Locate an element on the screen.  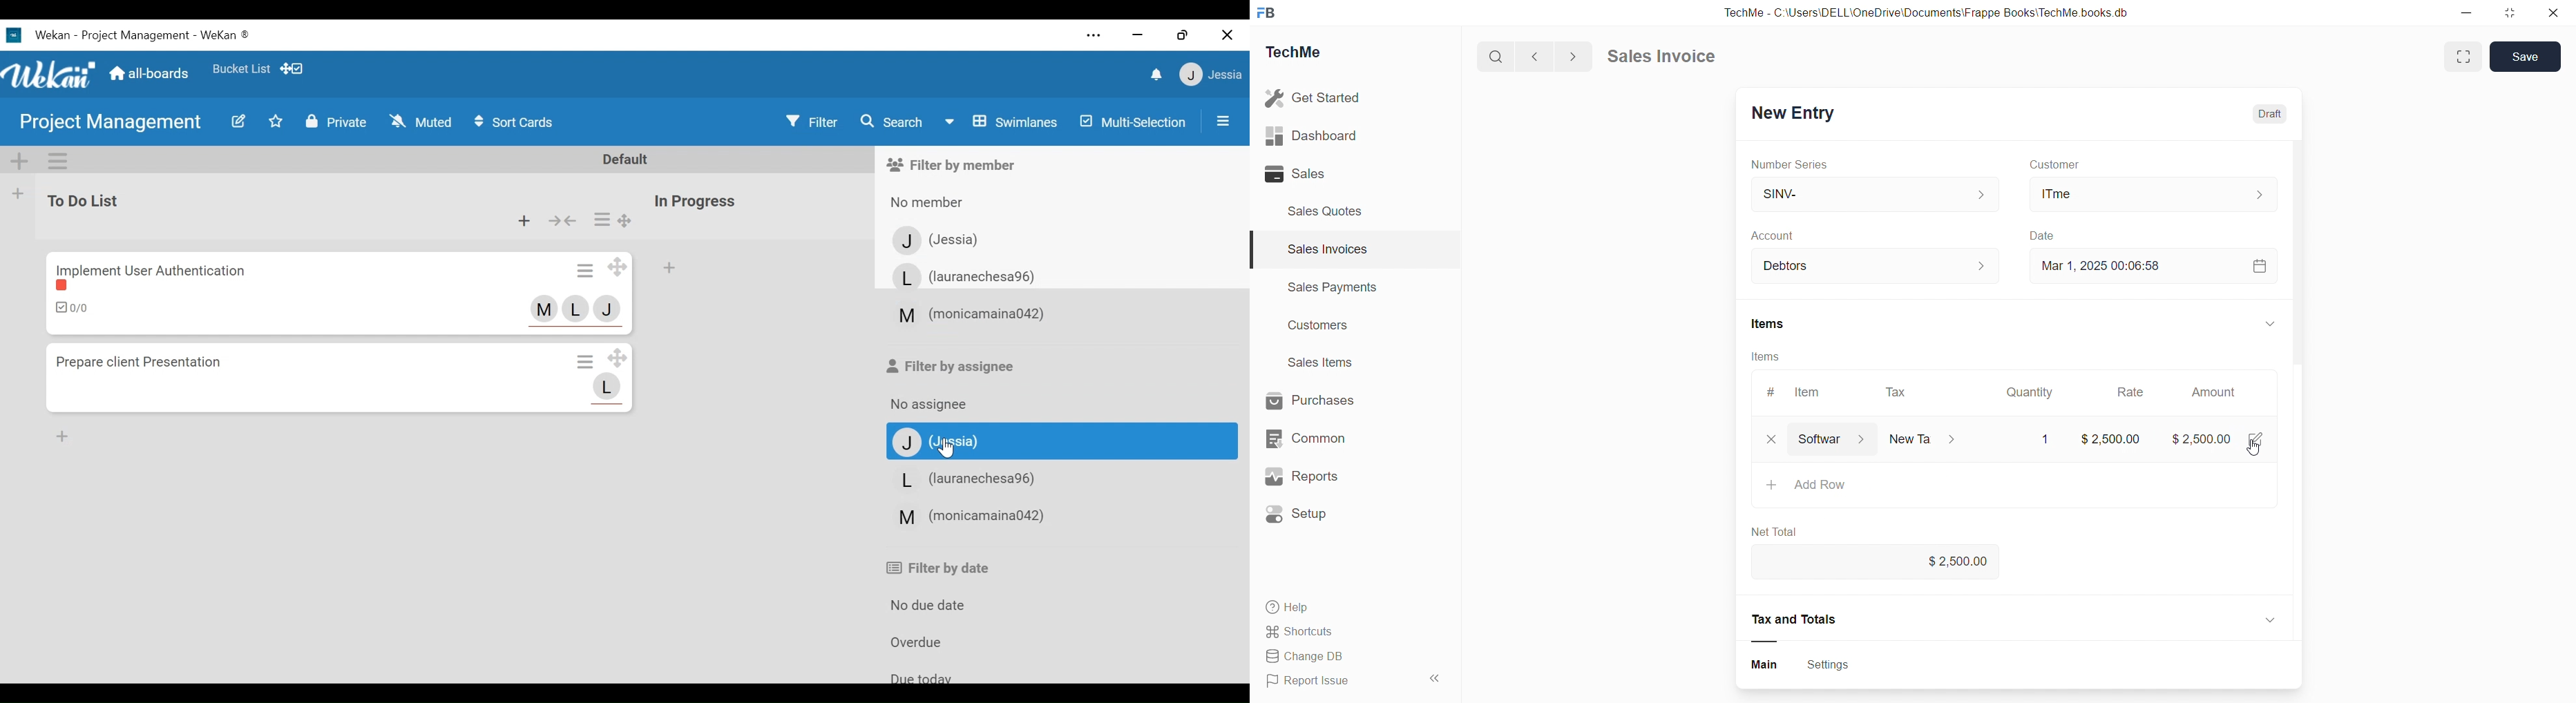
wekan icon is located at coordinates (12, 34).